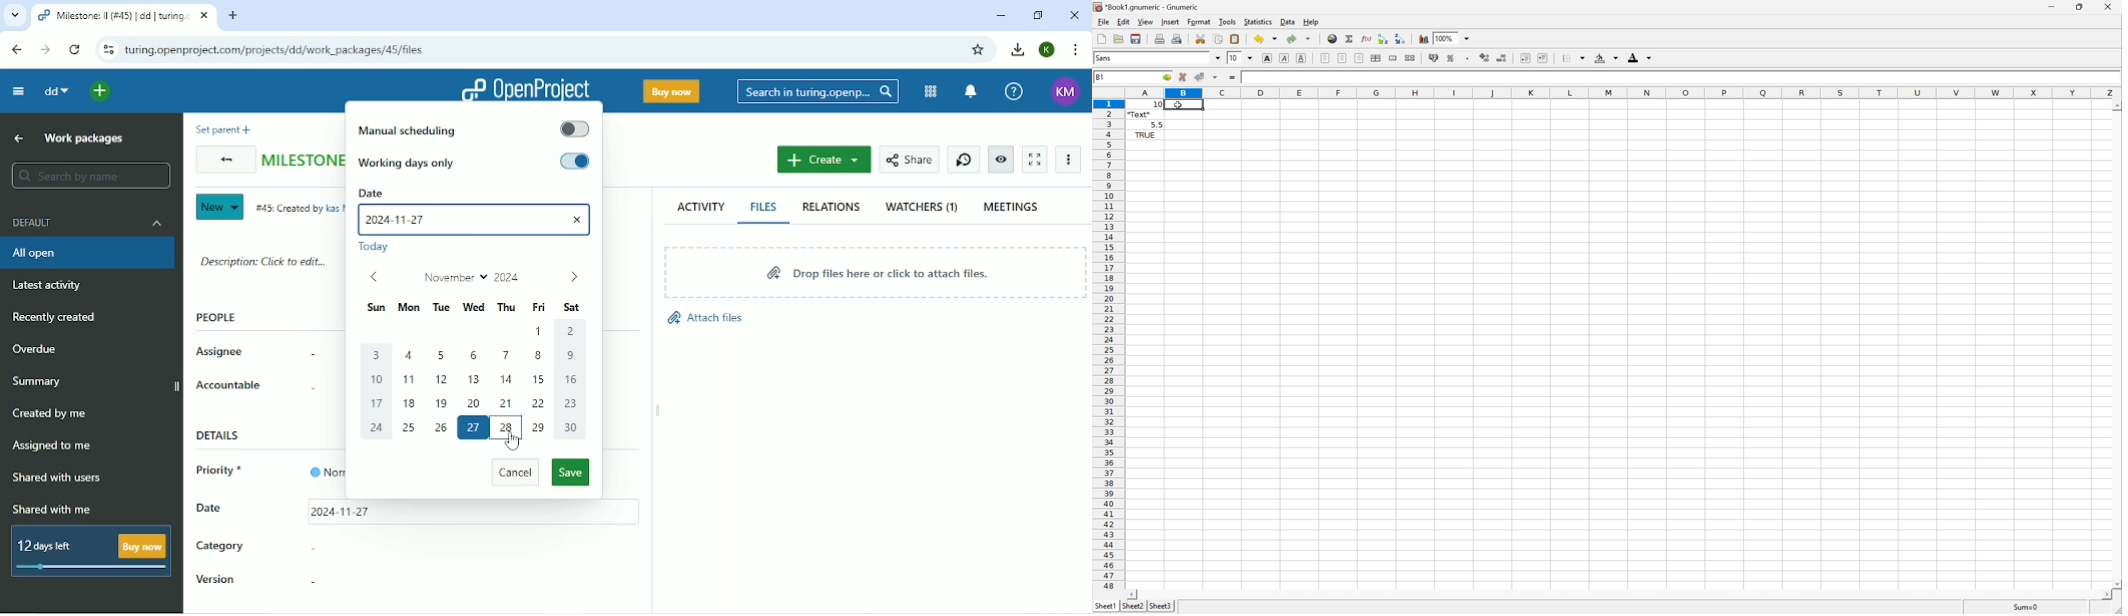 The height and width of the screenshot is (616, 2128). Describe the element at coordinates (15, 16) in the screenshot. I see `Search tabs` at that location.